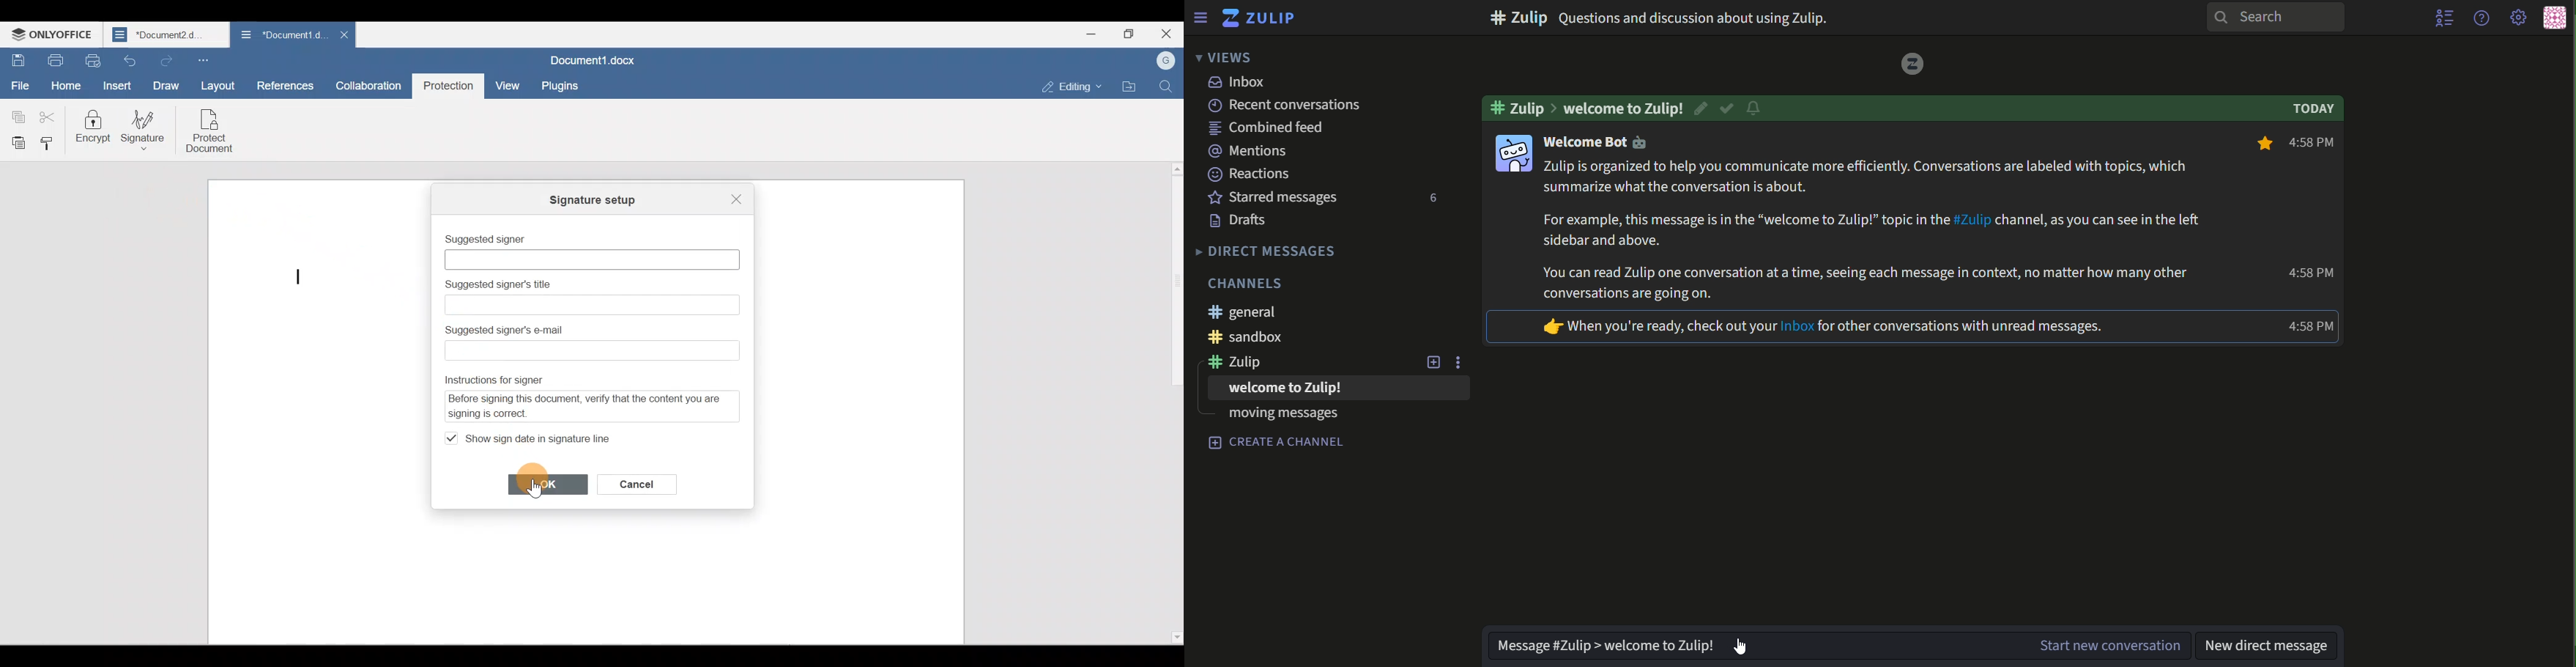  What do you see at coordinates (1222, 57) in the screenshot?
I see `views` at bounding box center [1222, 57].